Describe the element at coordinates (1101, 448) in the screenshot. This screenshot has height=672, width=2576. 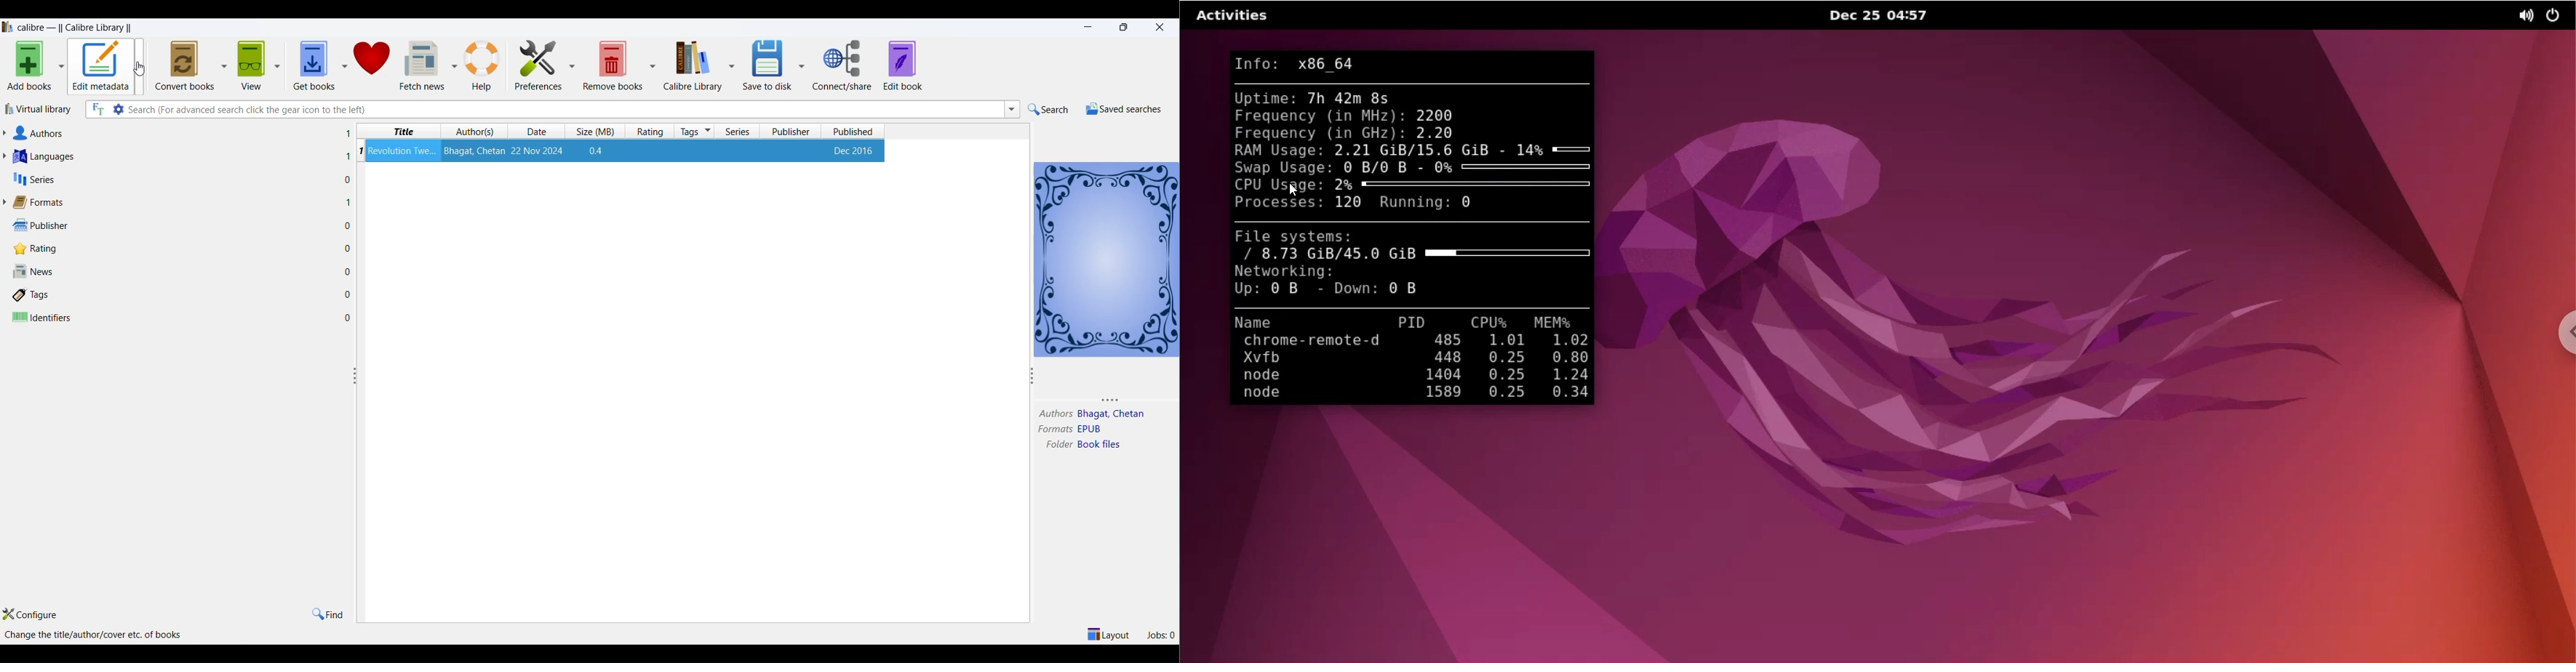
I see `folder name` at that location.